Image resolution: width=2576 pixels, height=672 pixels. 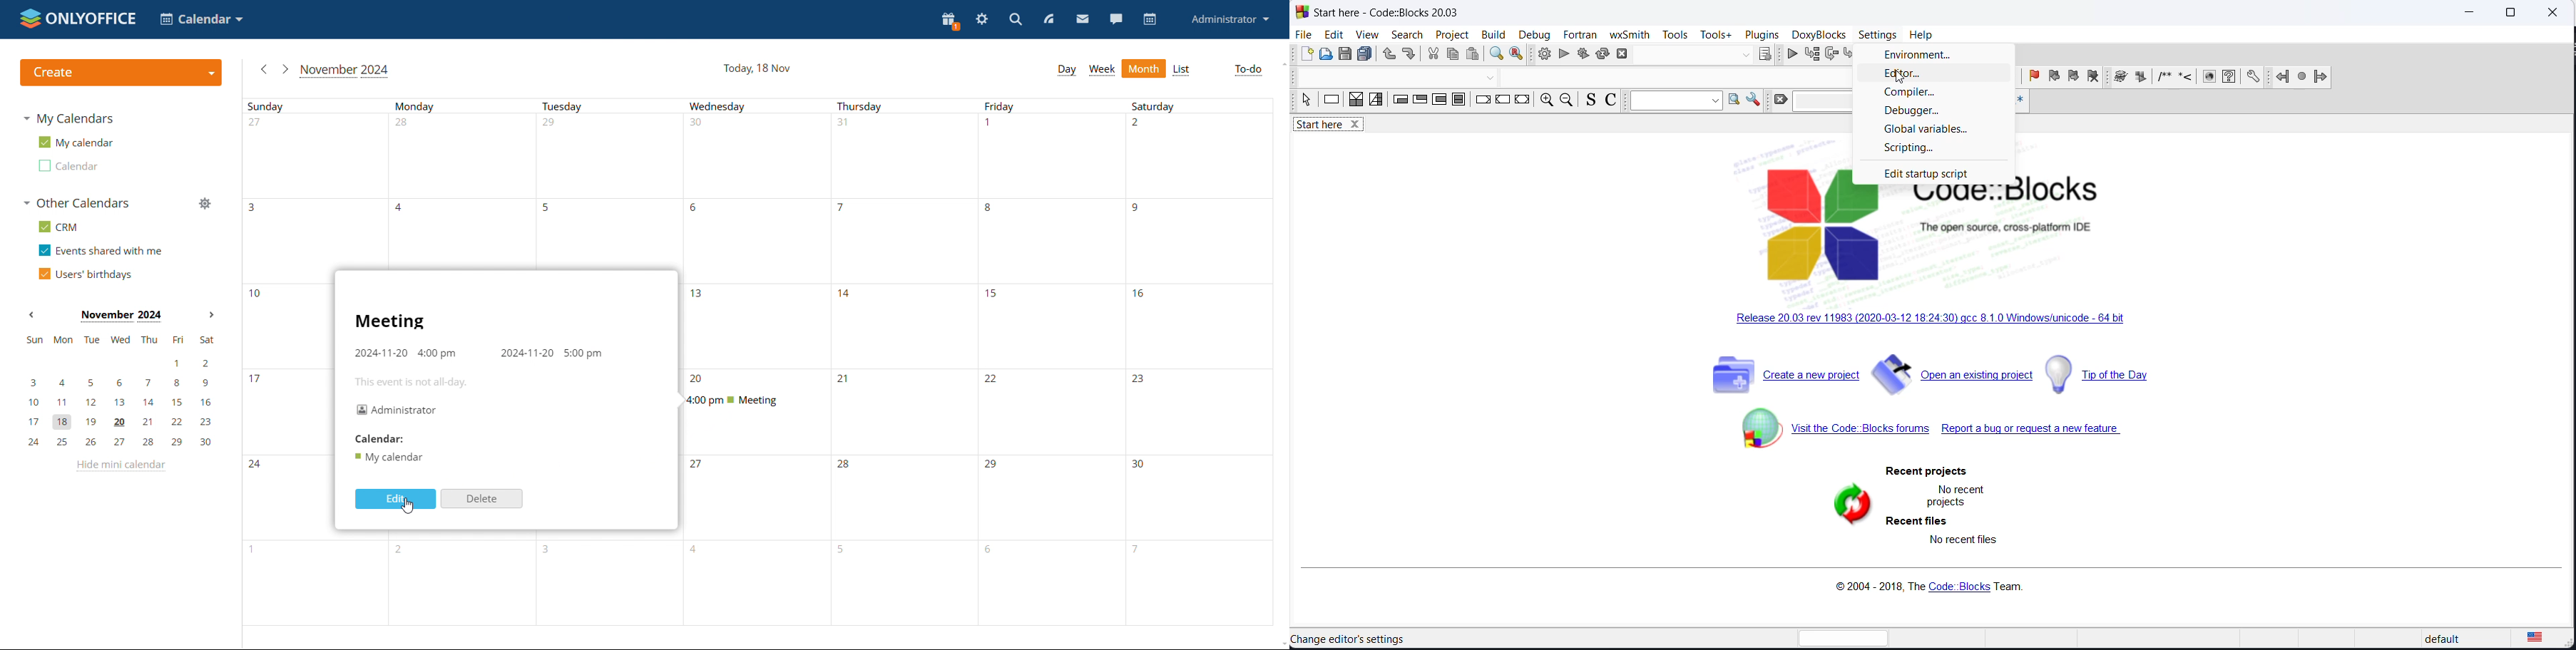 What do you see at coordinates (1754, 100) in the screenshot?
I see `settings` at bounding box center [1754, 100].